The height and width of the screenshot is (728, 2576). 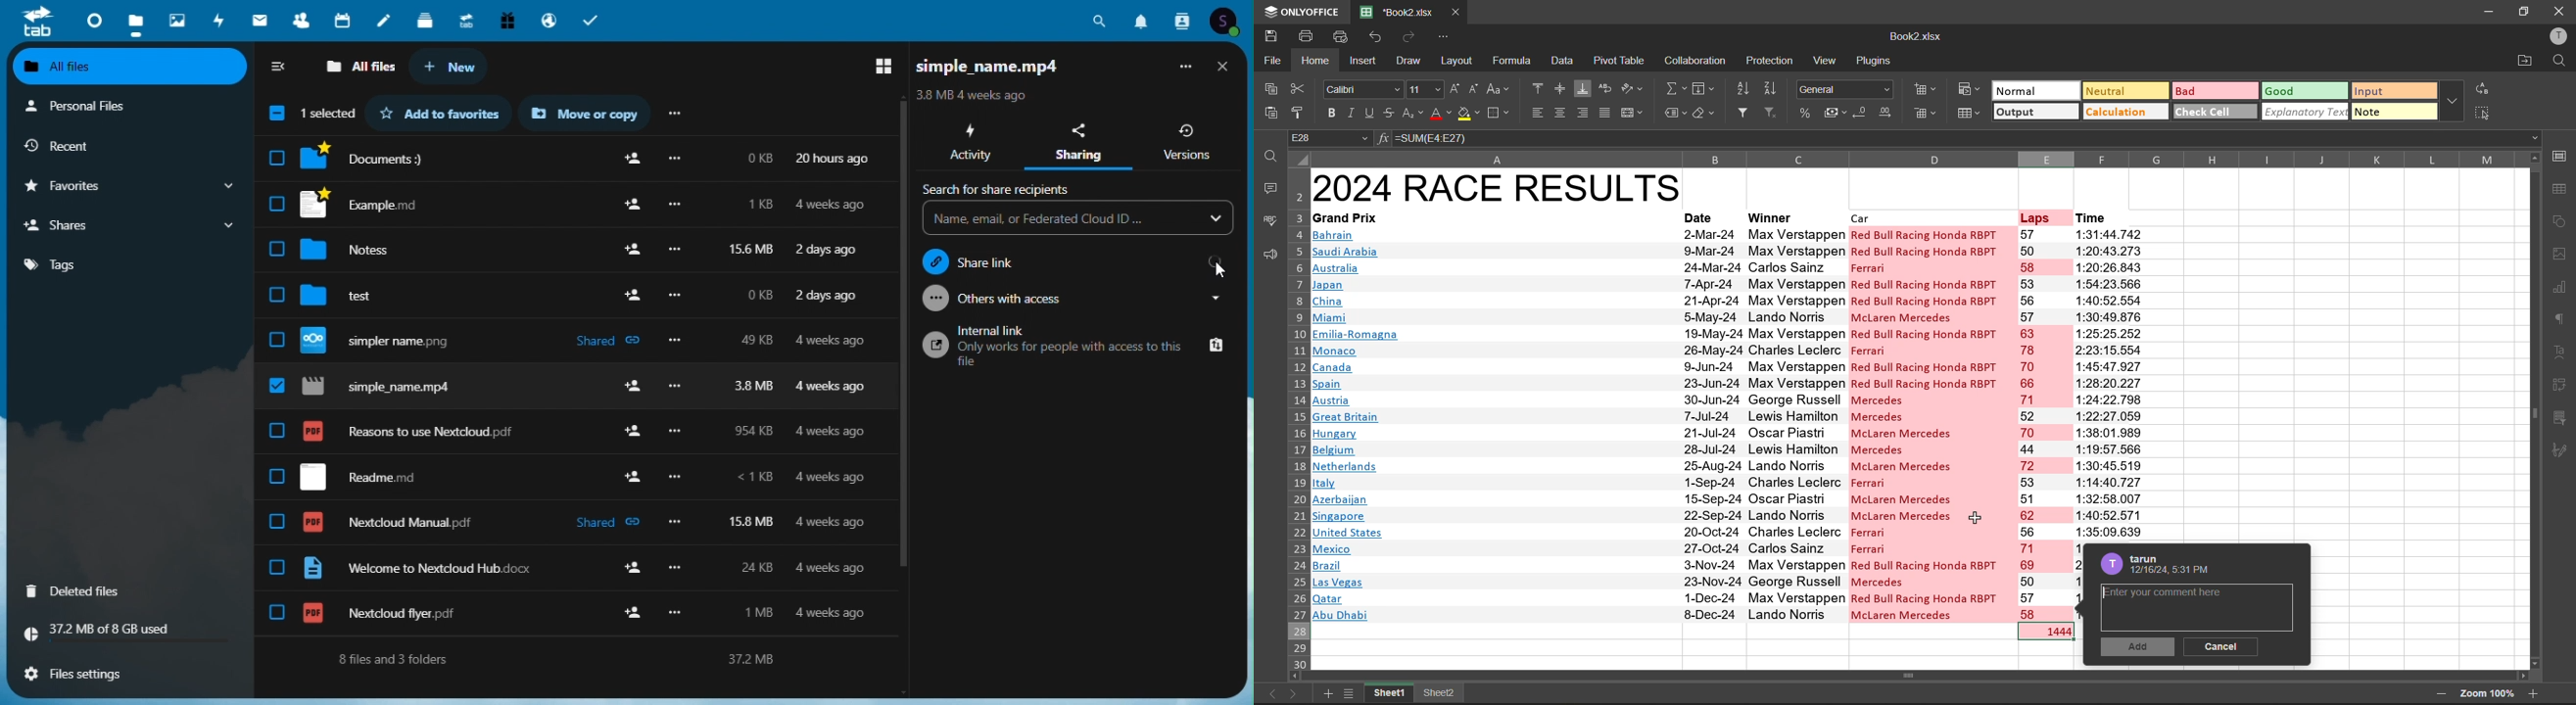 What do you see at coordinates (1499, 187) in the screenshot?
I see `2024 race results` at bounding box center [1499, 187].